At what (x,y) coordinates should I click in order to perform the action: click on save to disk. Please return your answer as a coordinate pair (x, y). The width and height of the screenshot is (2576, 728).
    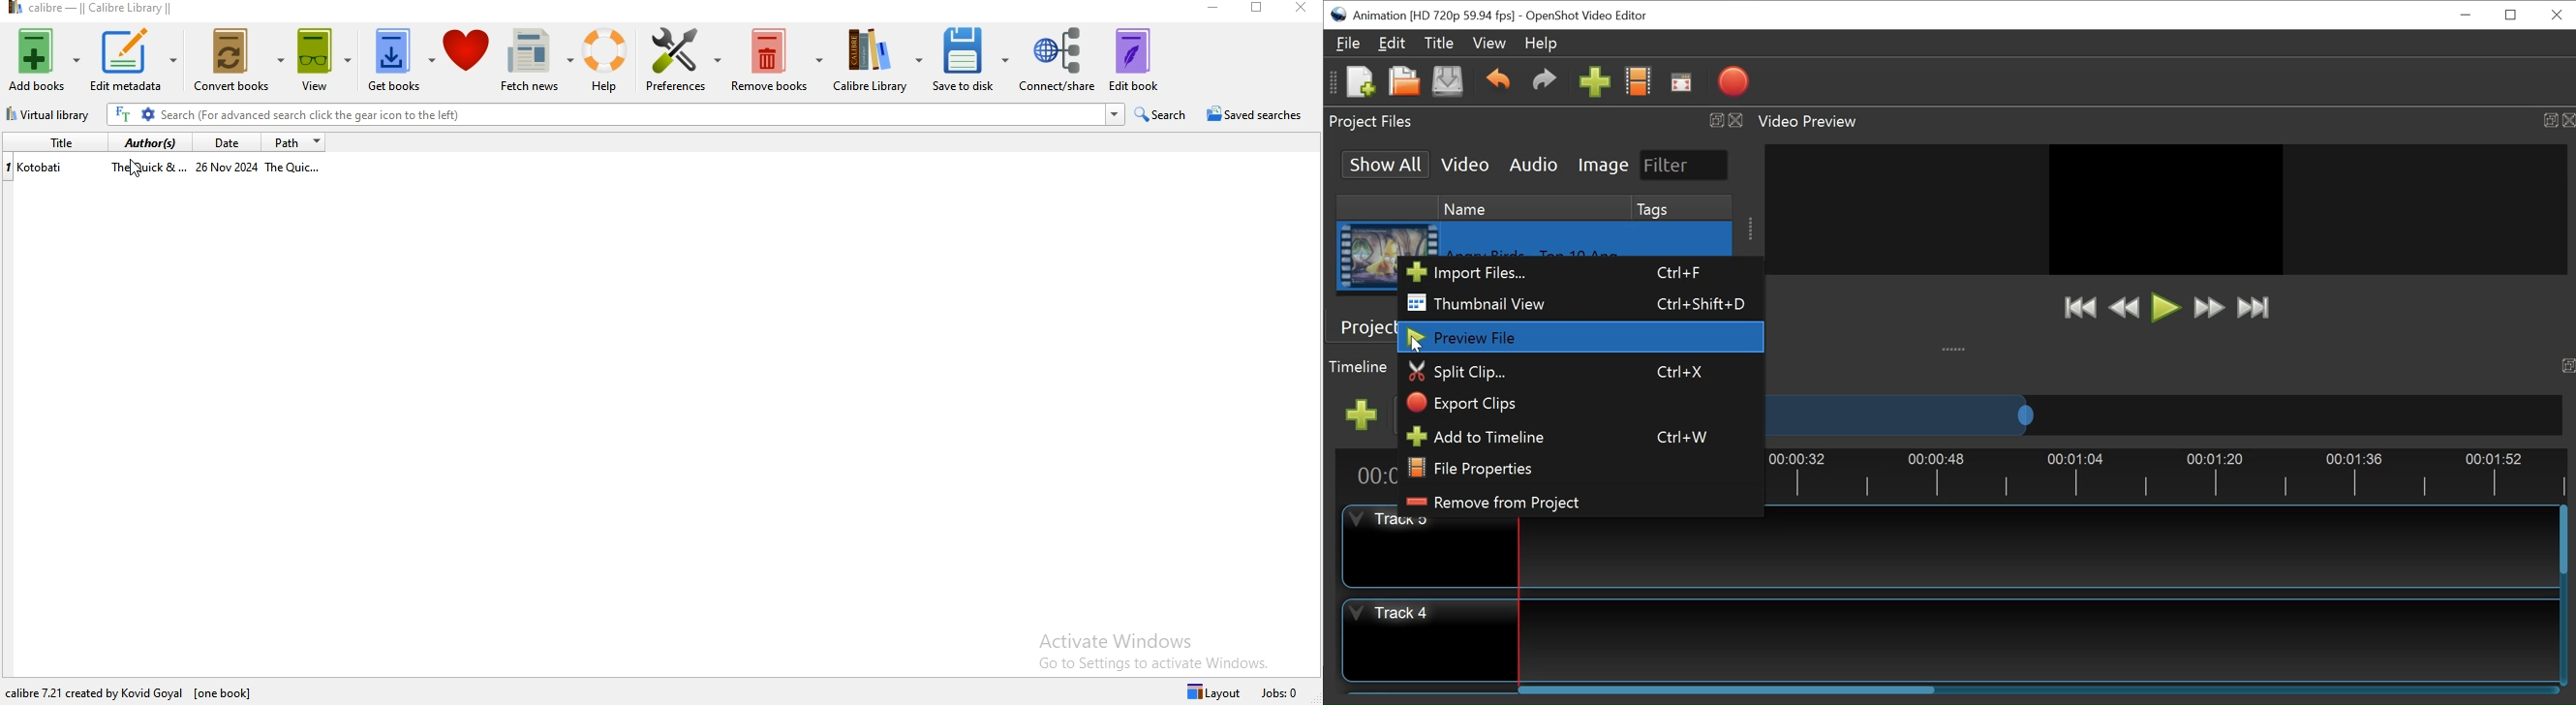
    Looking at the image, I should click on (969, 62).